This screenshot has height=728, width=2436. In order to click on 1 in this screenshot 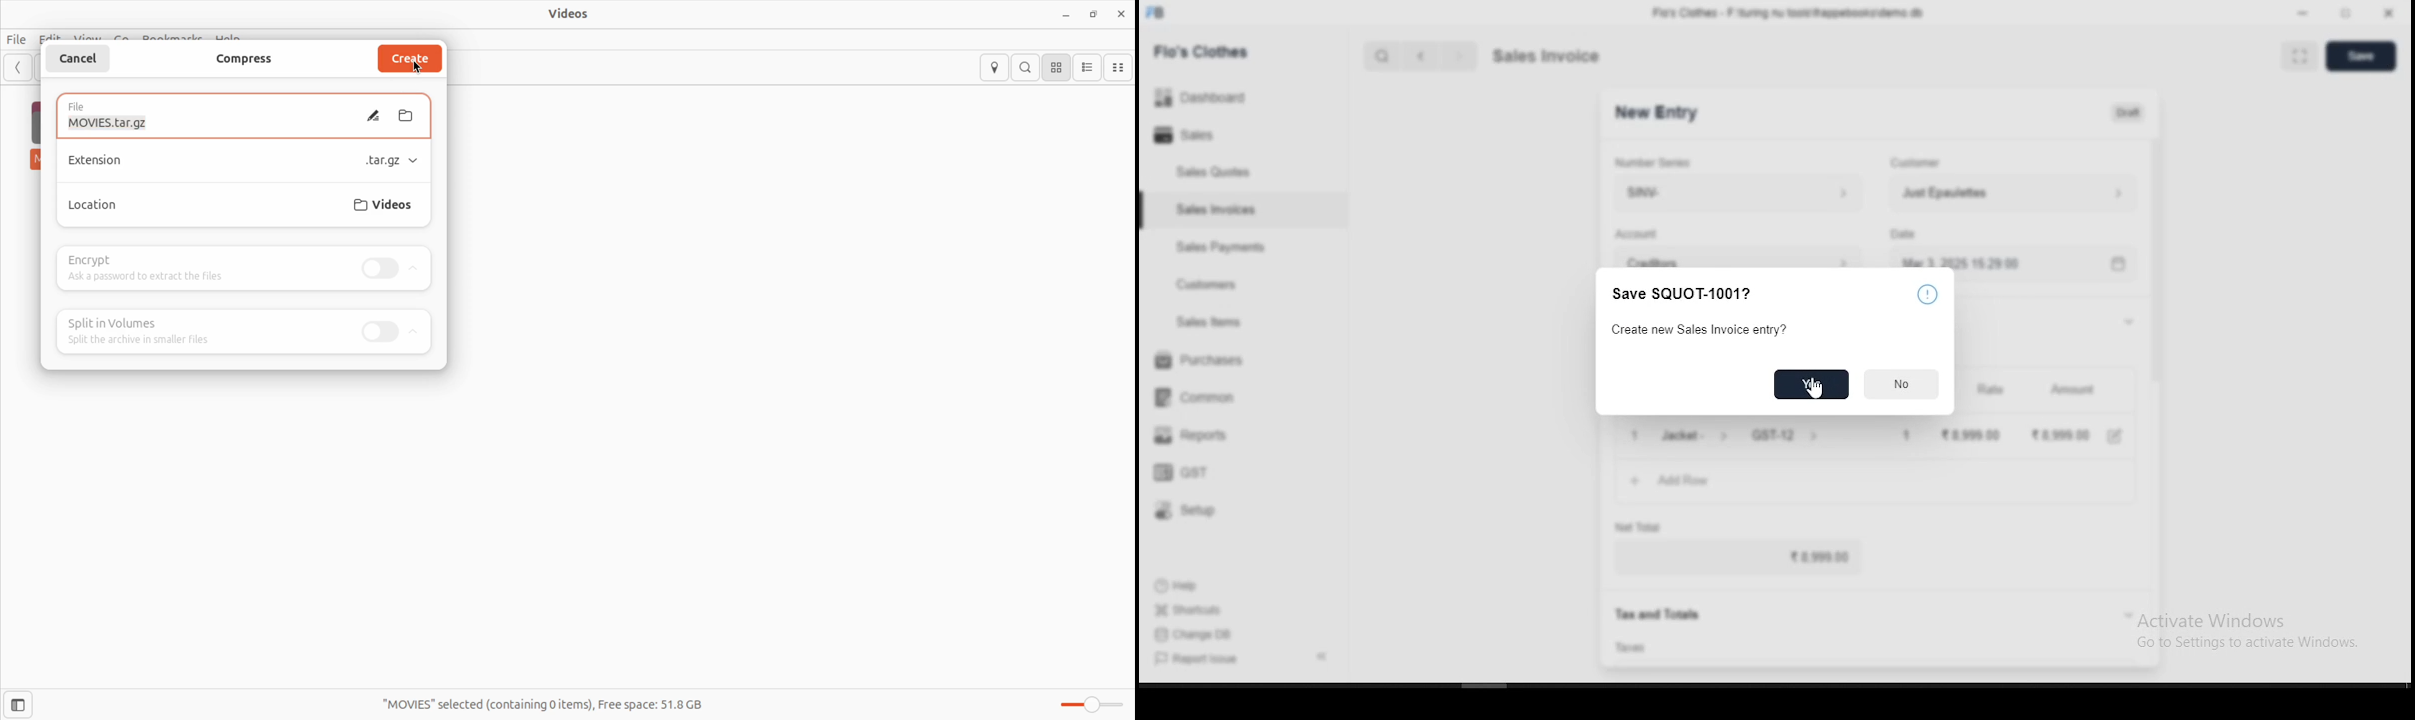, I will do `click(1906, 434)`.